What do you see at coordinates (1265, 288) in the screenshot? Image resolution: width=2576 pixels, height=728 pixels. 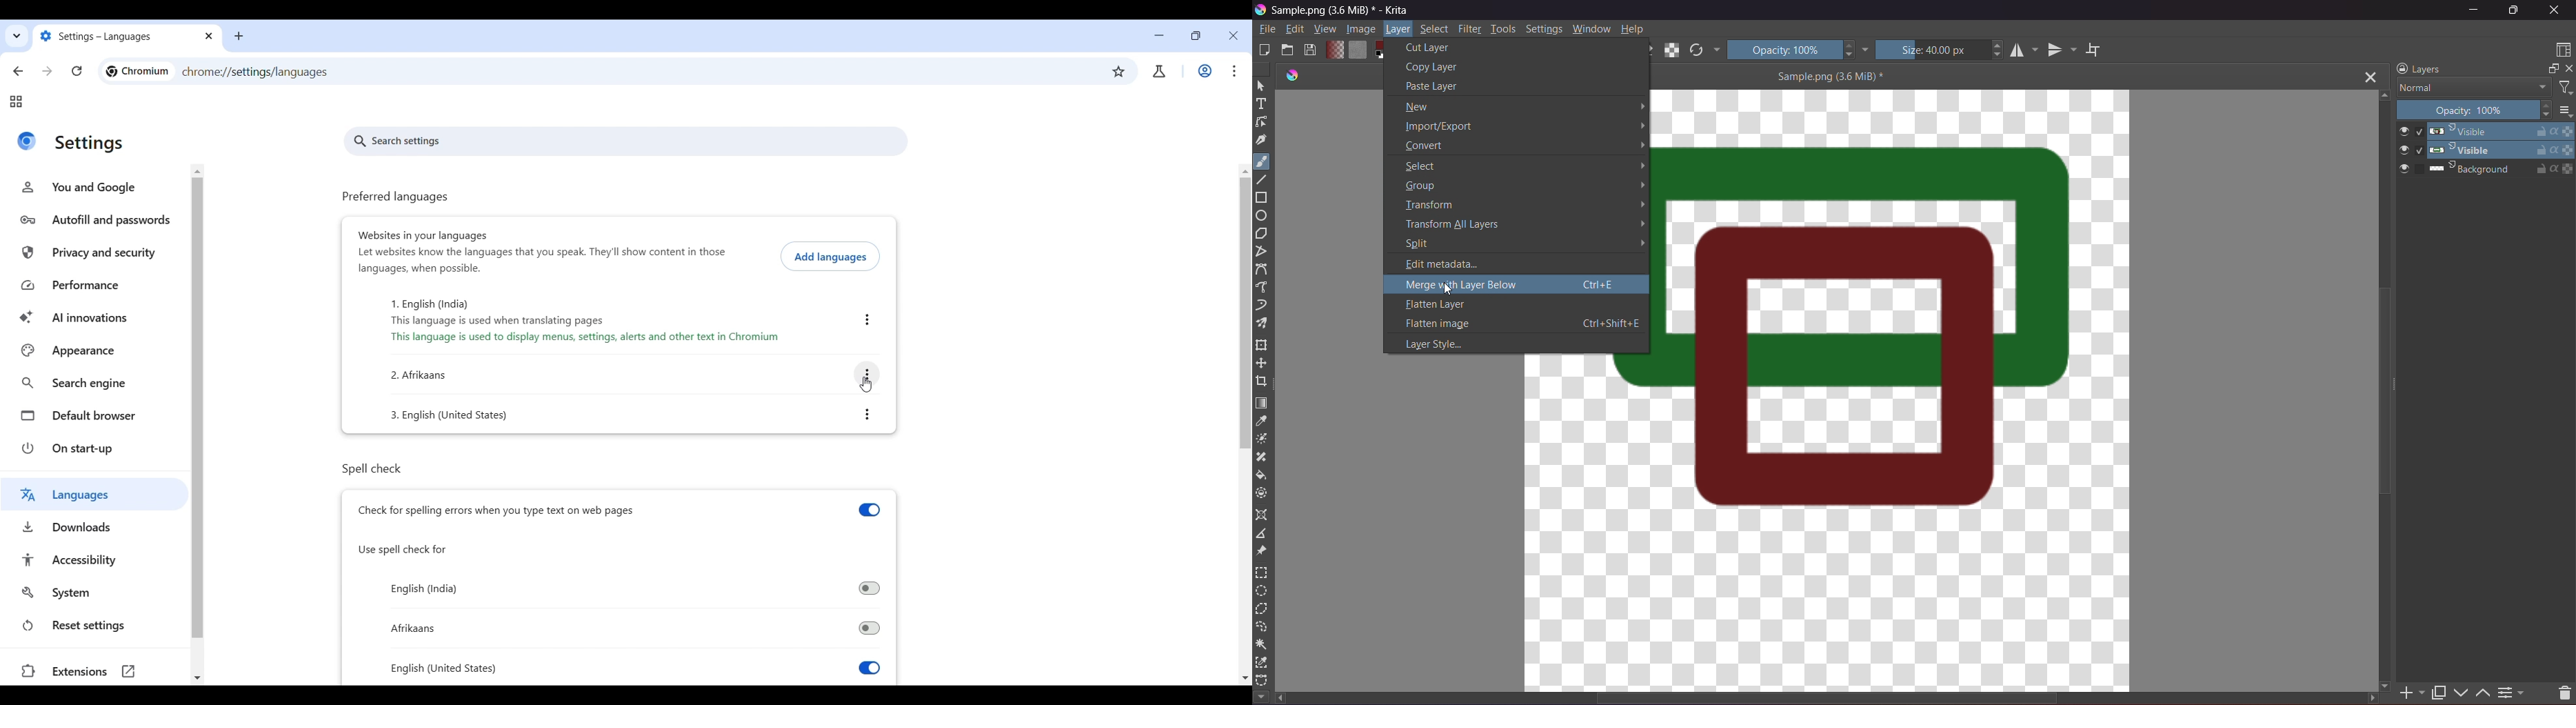 I see `Freehand Path` at bounding box center [1265, 288].